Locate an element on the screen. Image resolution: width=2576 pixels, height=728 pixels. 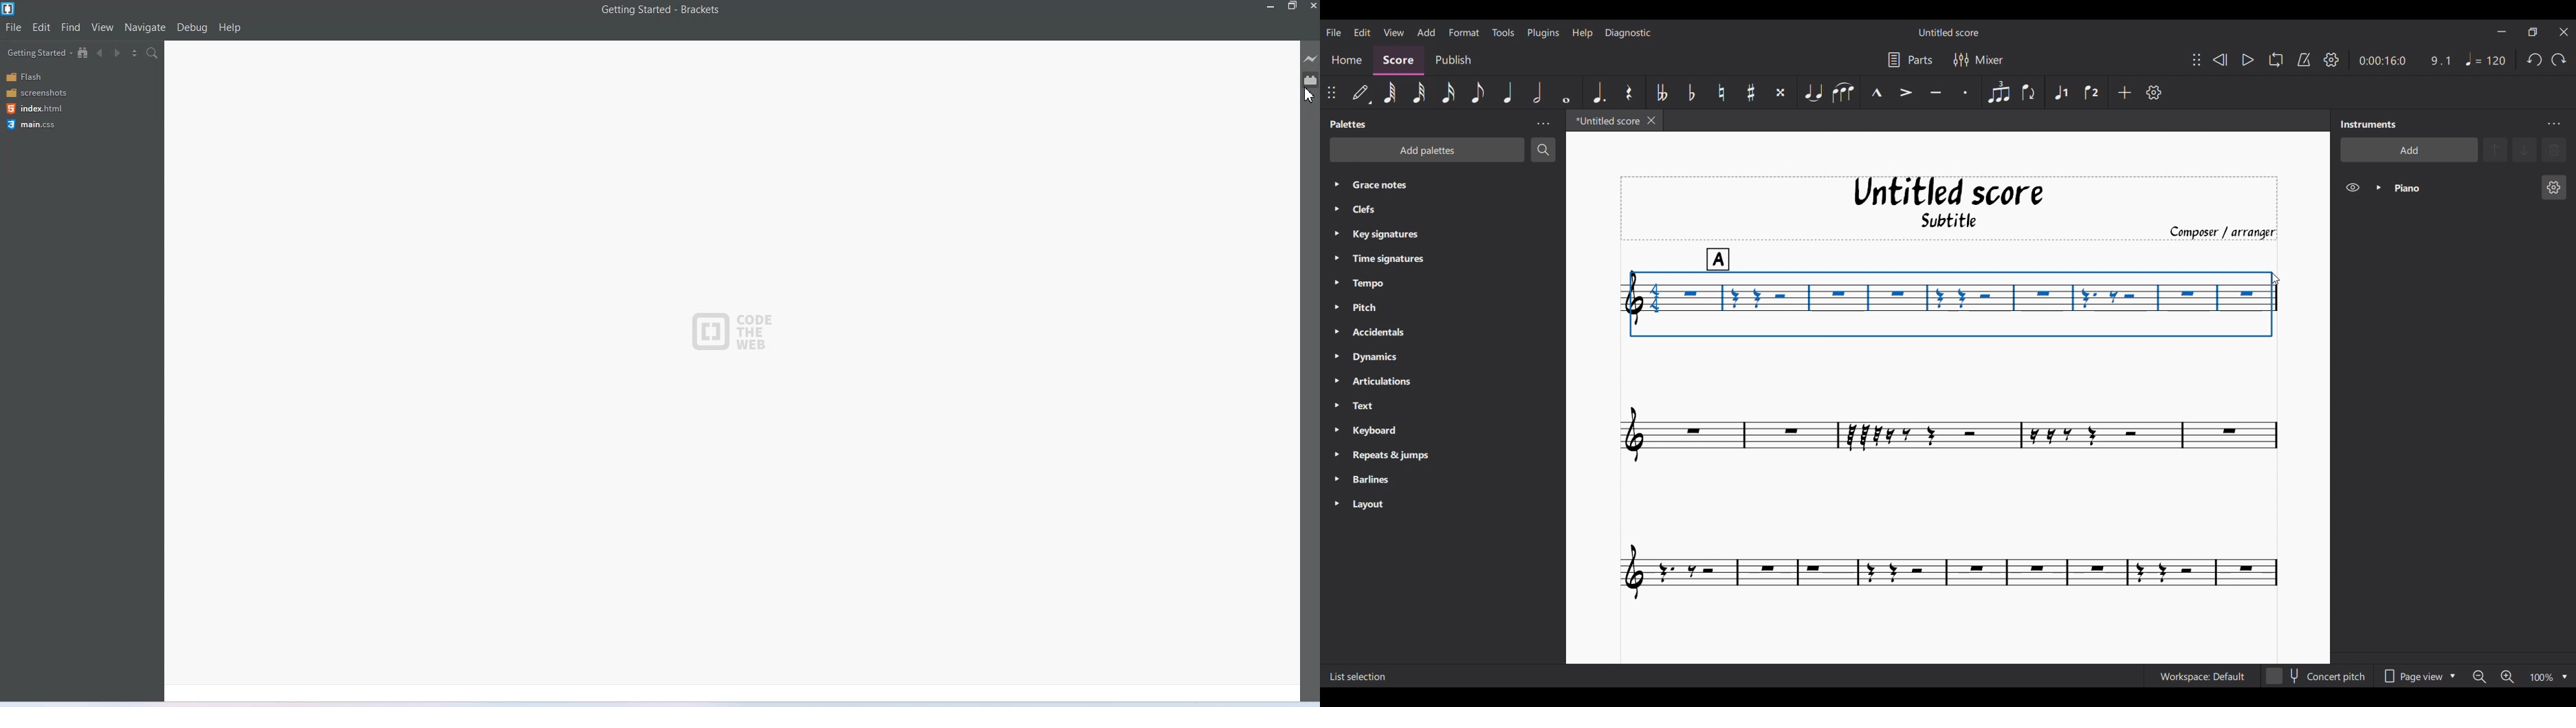
Tenuto is located at coordinates (1936, 92).